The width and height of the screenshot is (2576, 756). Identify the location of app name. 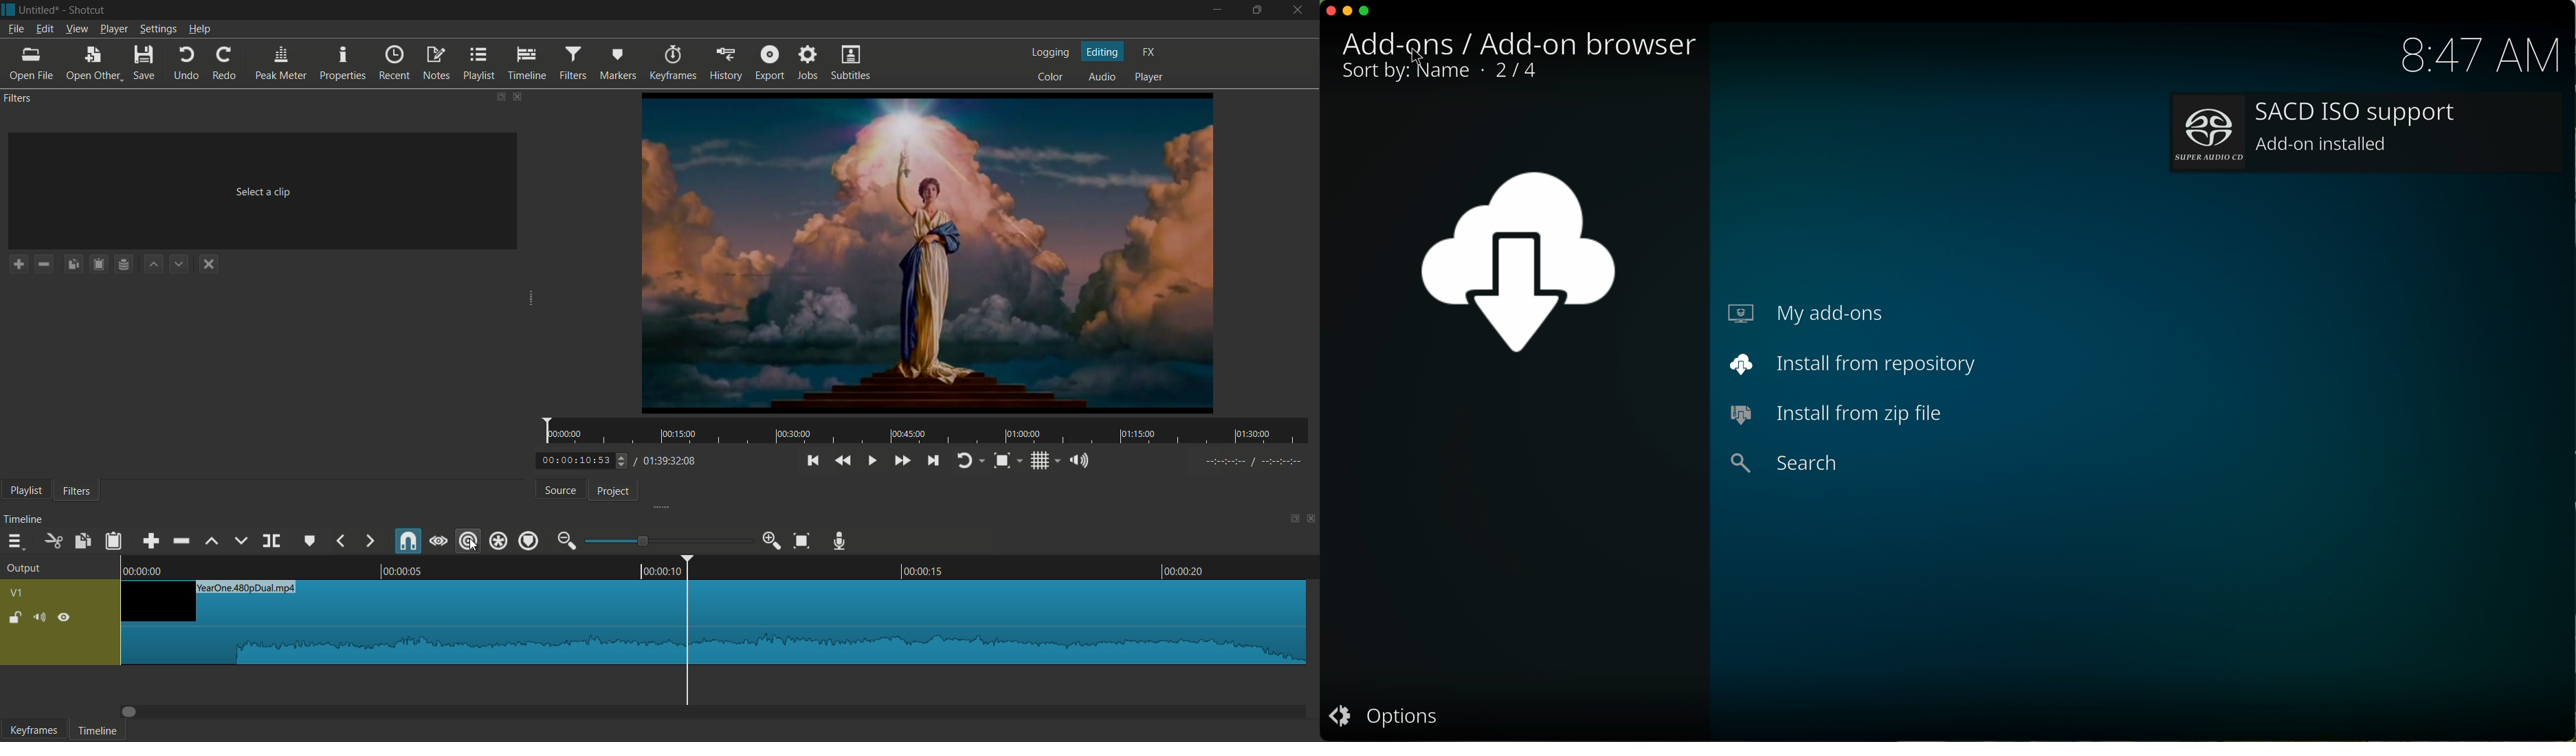
(88, 10).